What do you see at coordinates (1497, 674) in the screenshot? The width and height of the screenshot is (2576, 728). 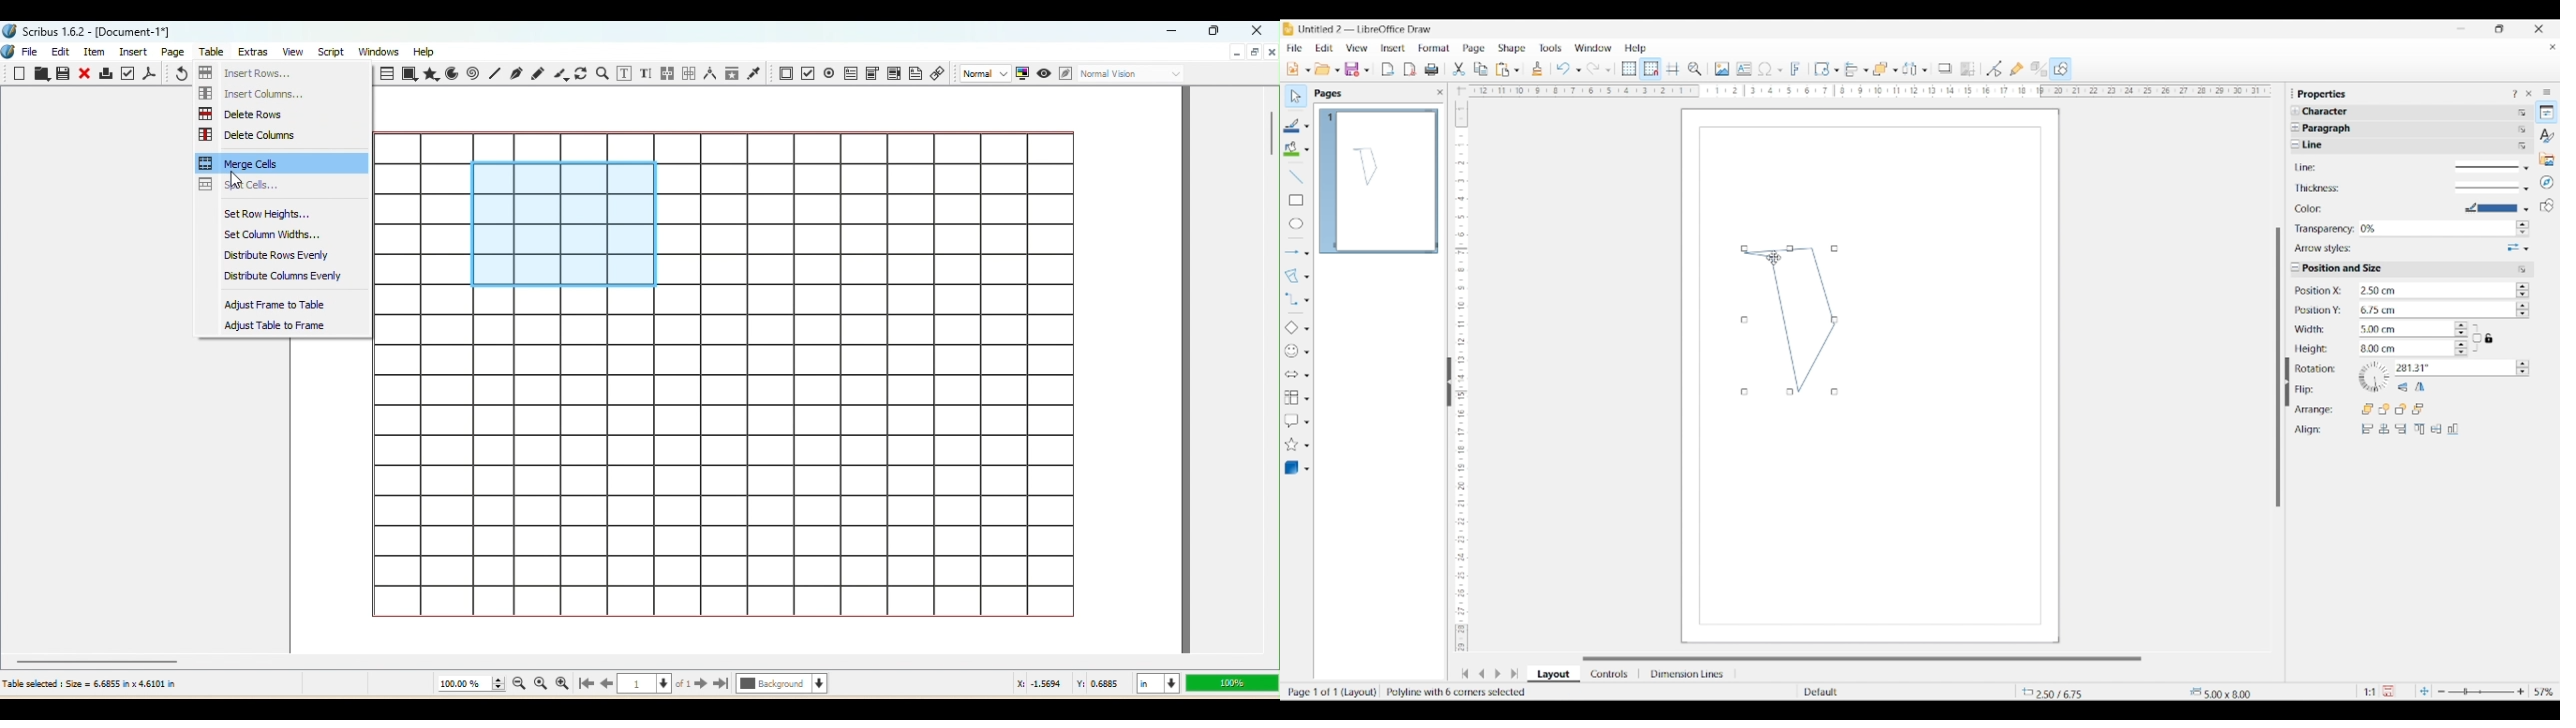 I see `Move to next slide` at bounding box center [1497, 674].